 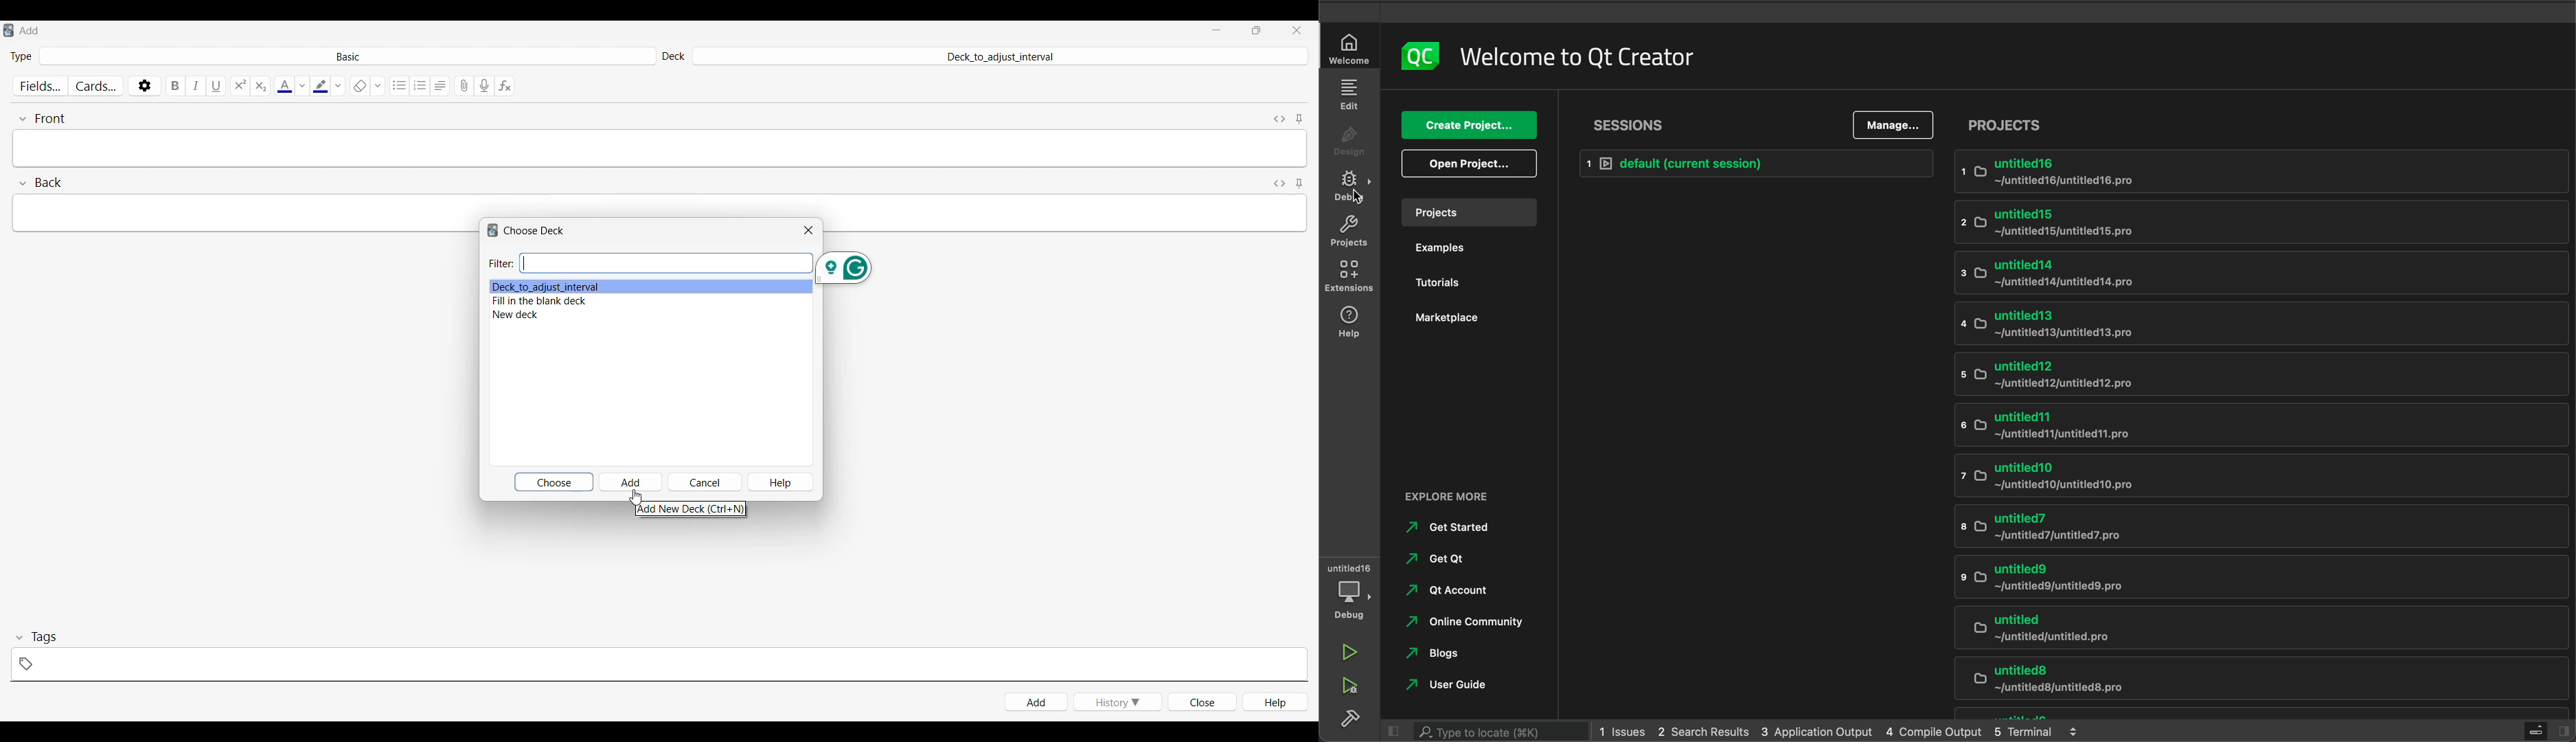 I want to click on create, so click(x=1470, y=126).